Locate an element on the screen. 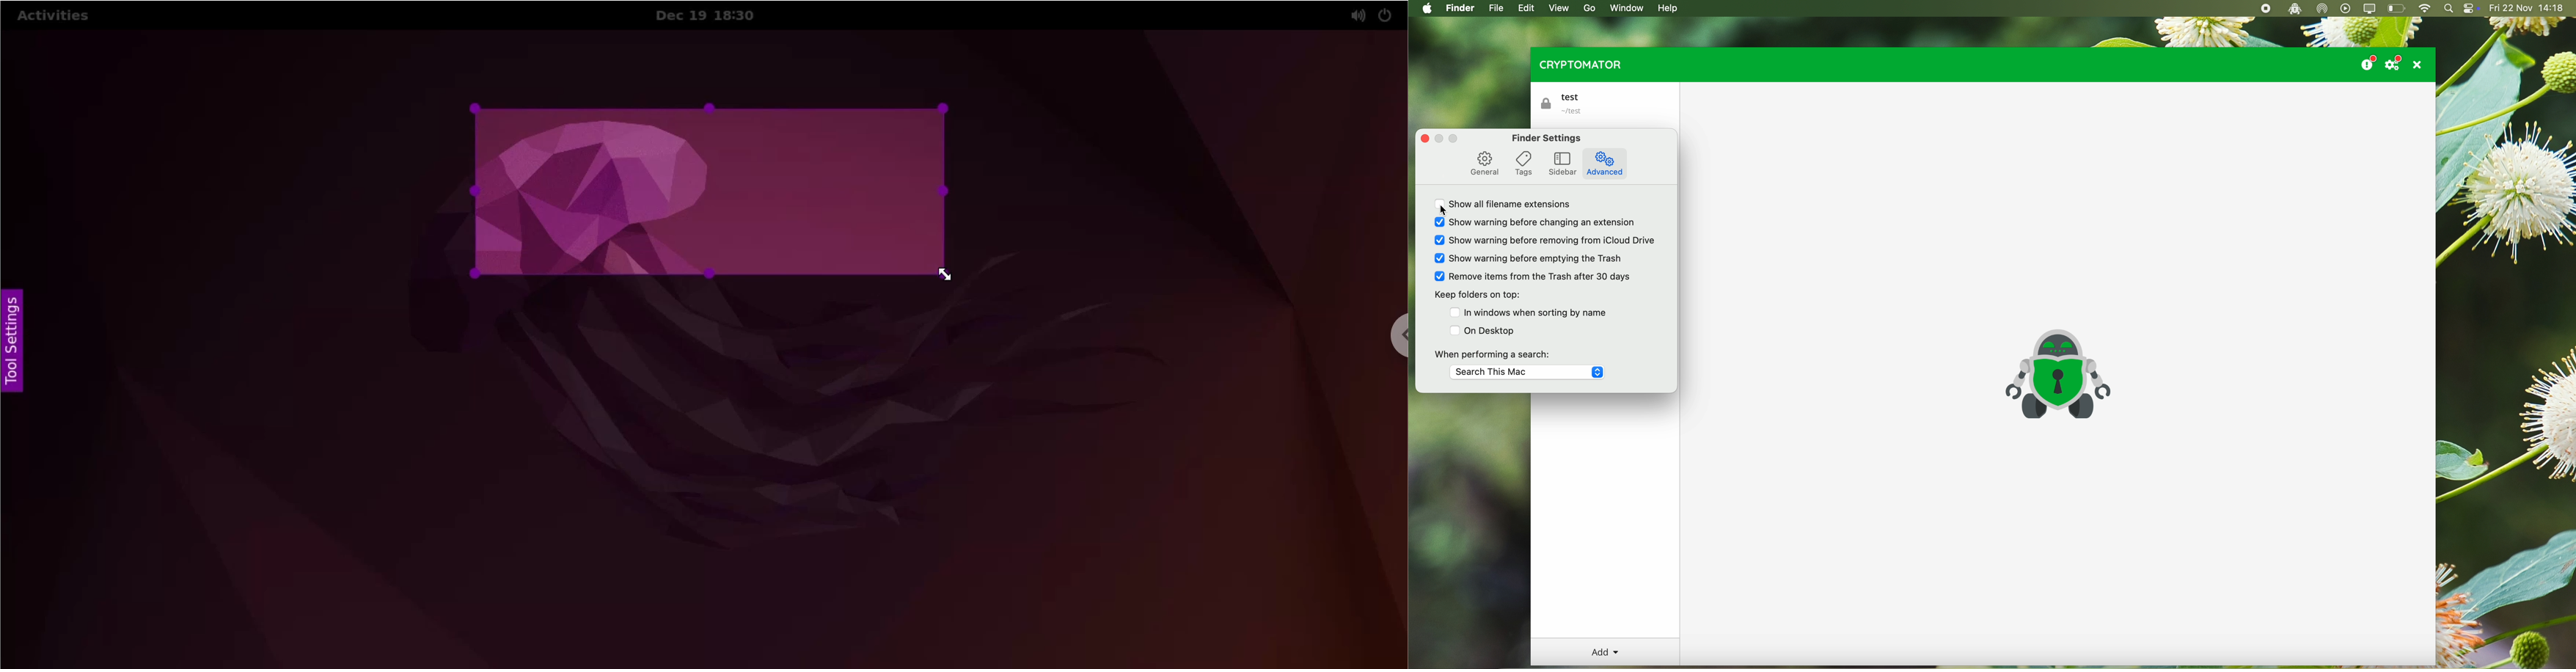 The image size is (2576, 672). cryptomator open is located at coordinates (2293, 9).